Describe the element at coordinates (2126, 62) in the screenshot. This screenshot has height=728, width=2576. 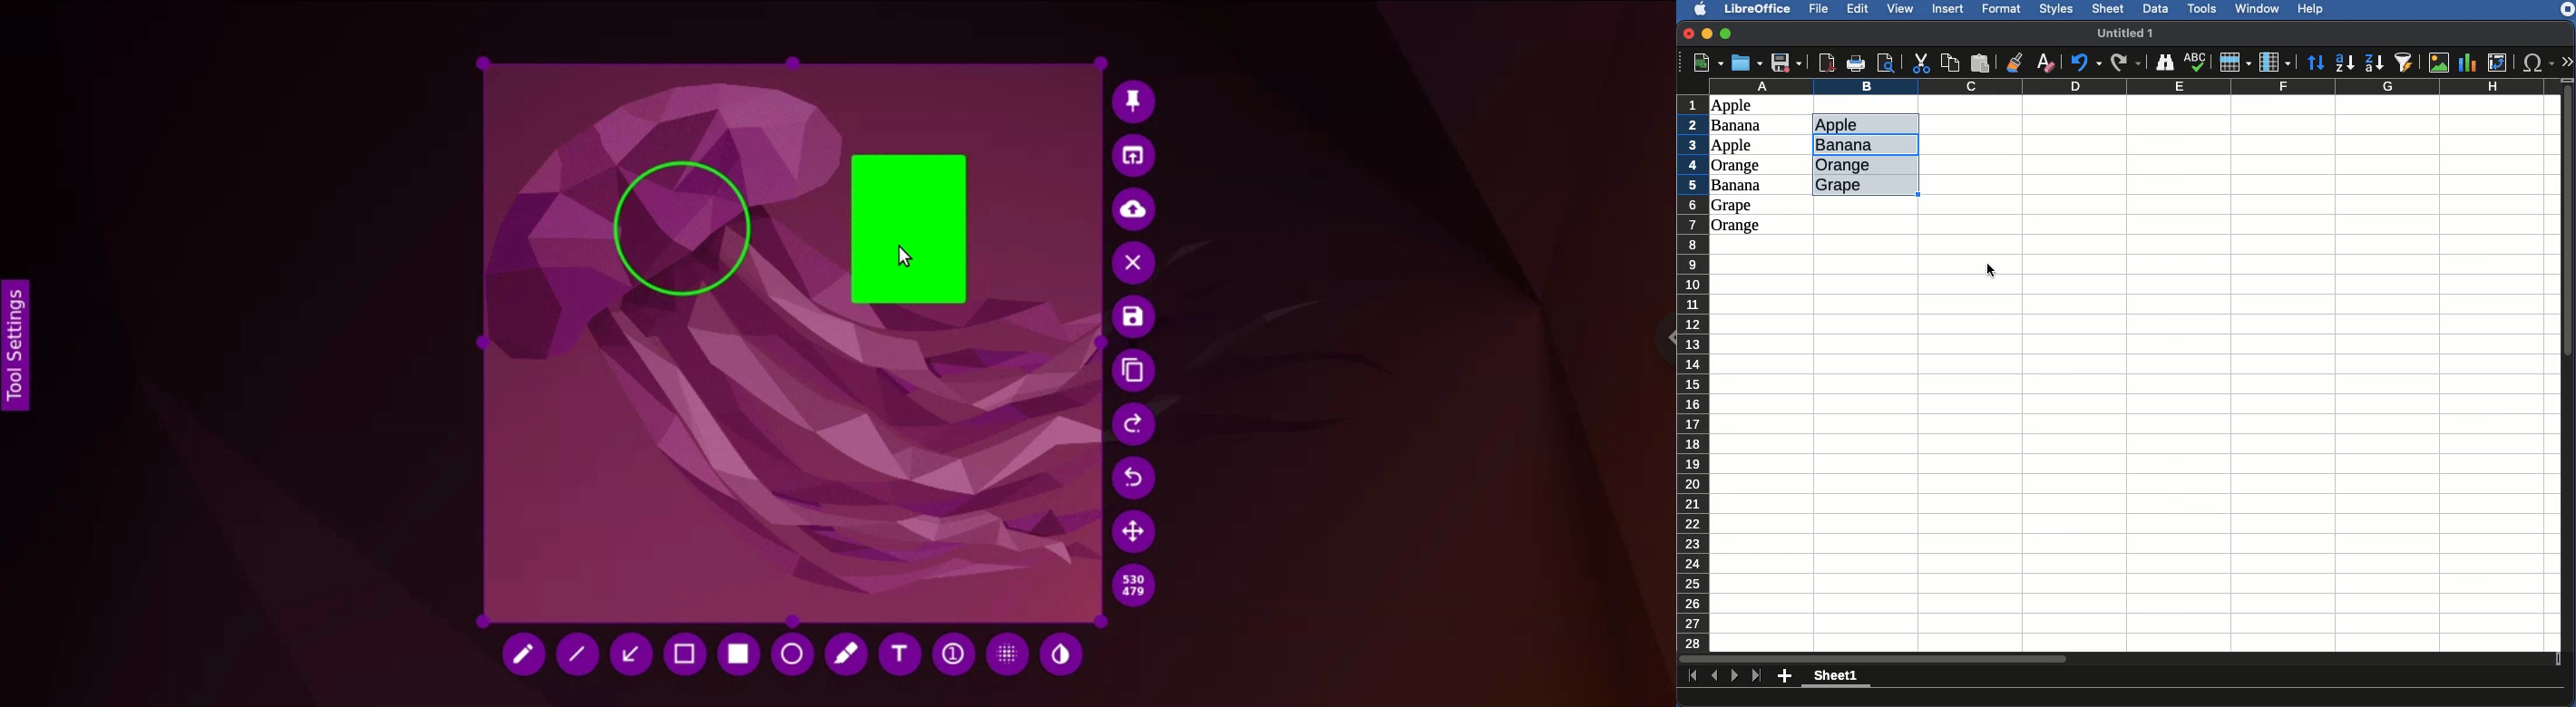
I see `Redo` at that location.